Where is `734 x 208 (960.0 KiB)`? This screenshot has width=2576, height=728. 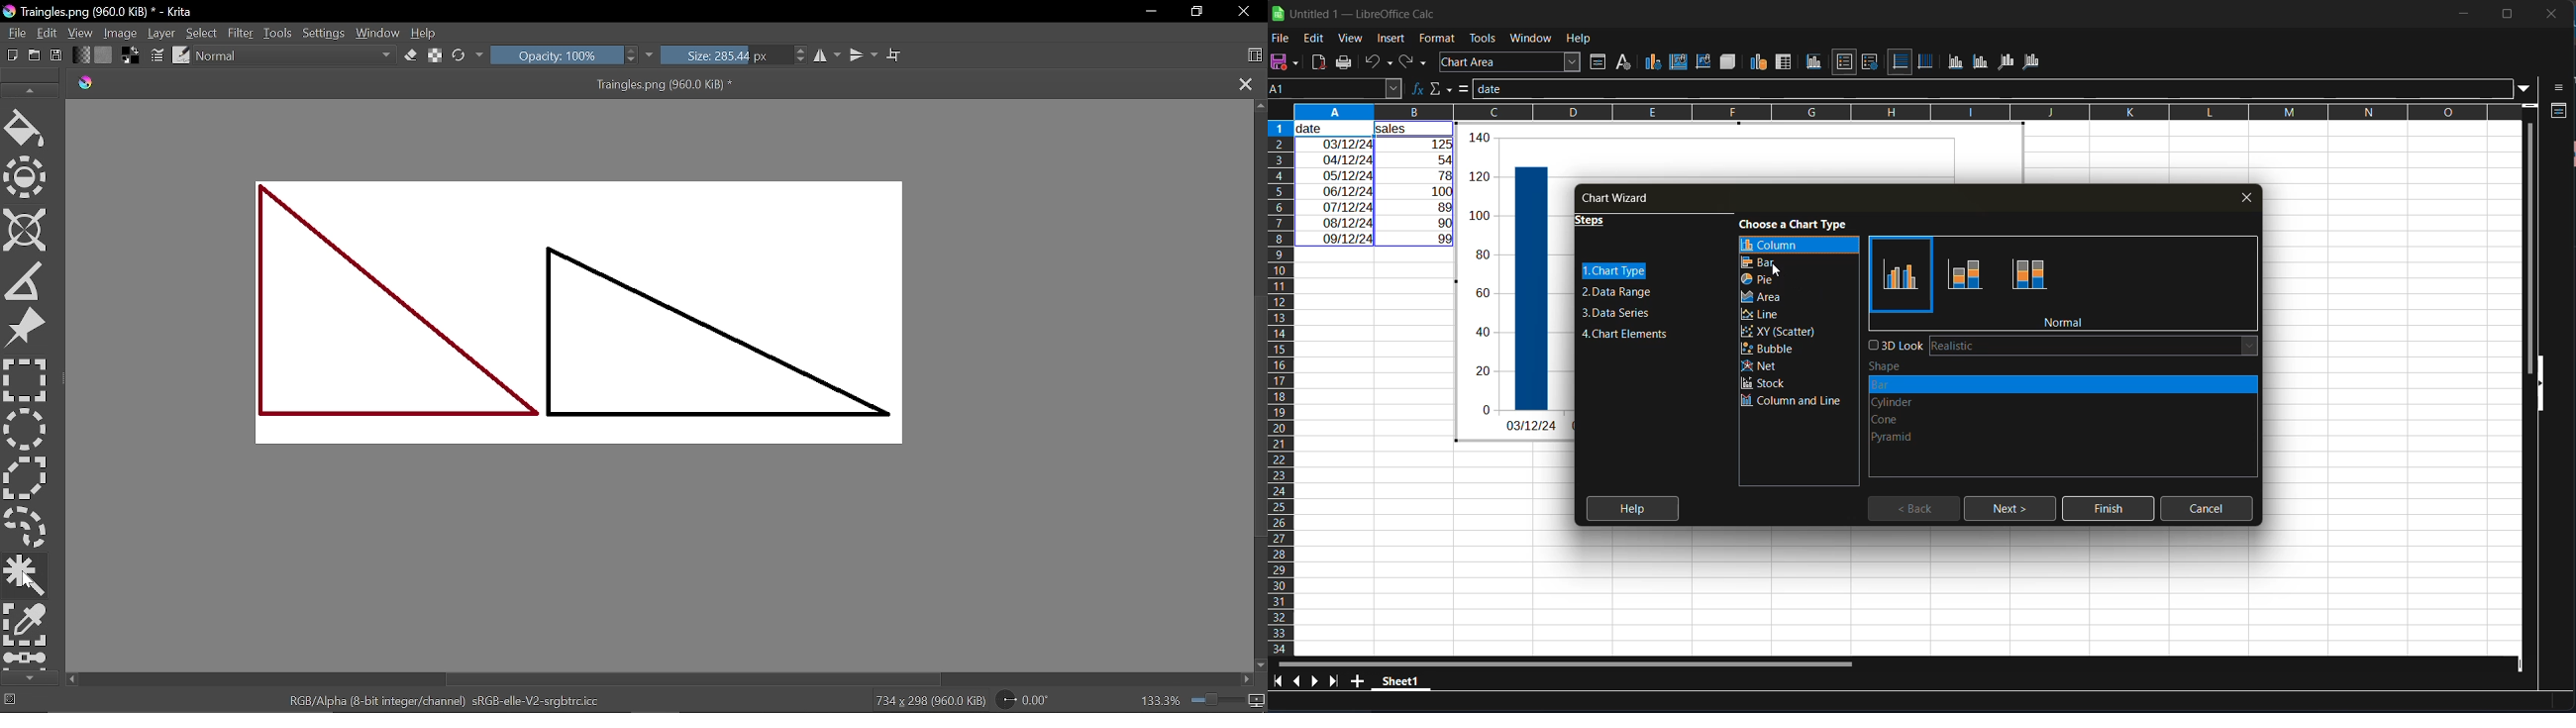 734 x 208 (960.0 KiB) is located at coordinates (930, 700).